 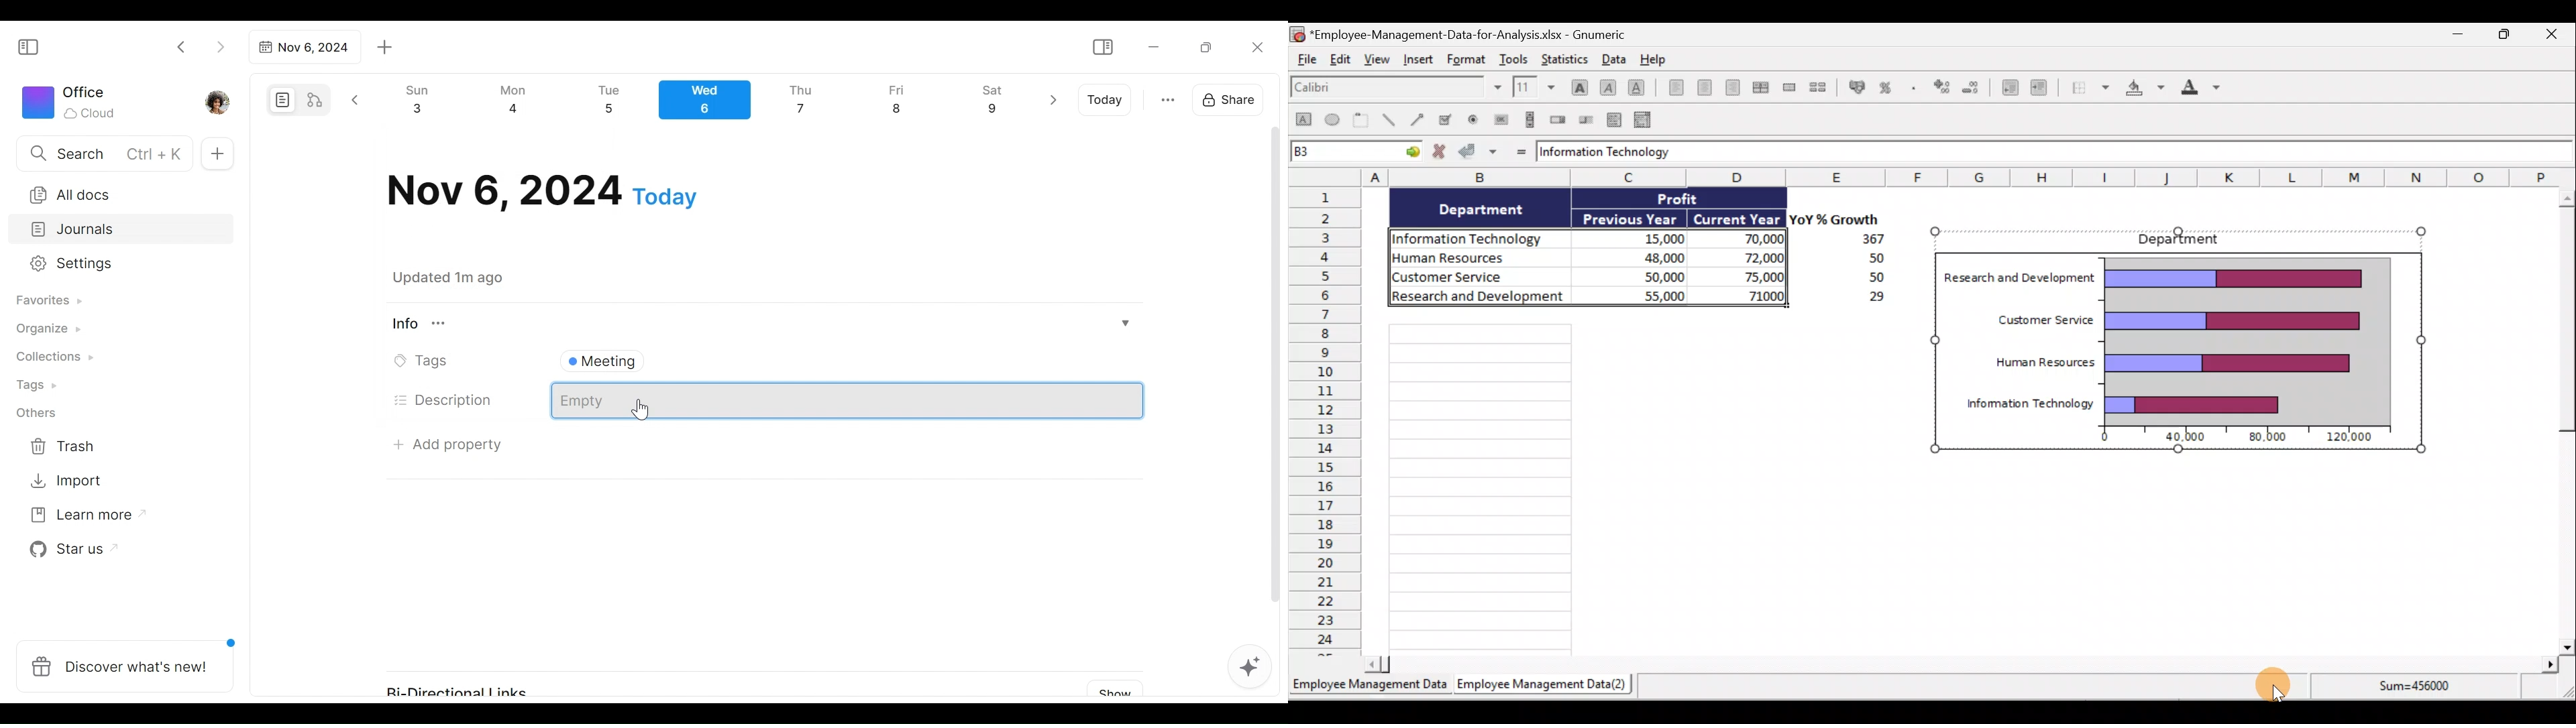 I want to click on Create a combo box, so click(x=1646, y=121).